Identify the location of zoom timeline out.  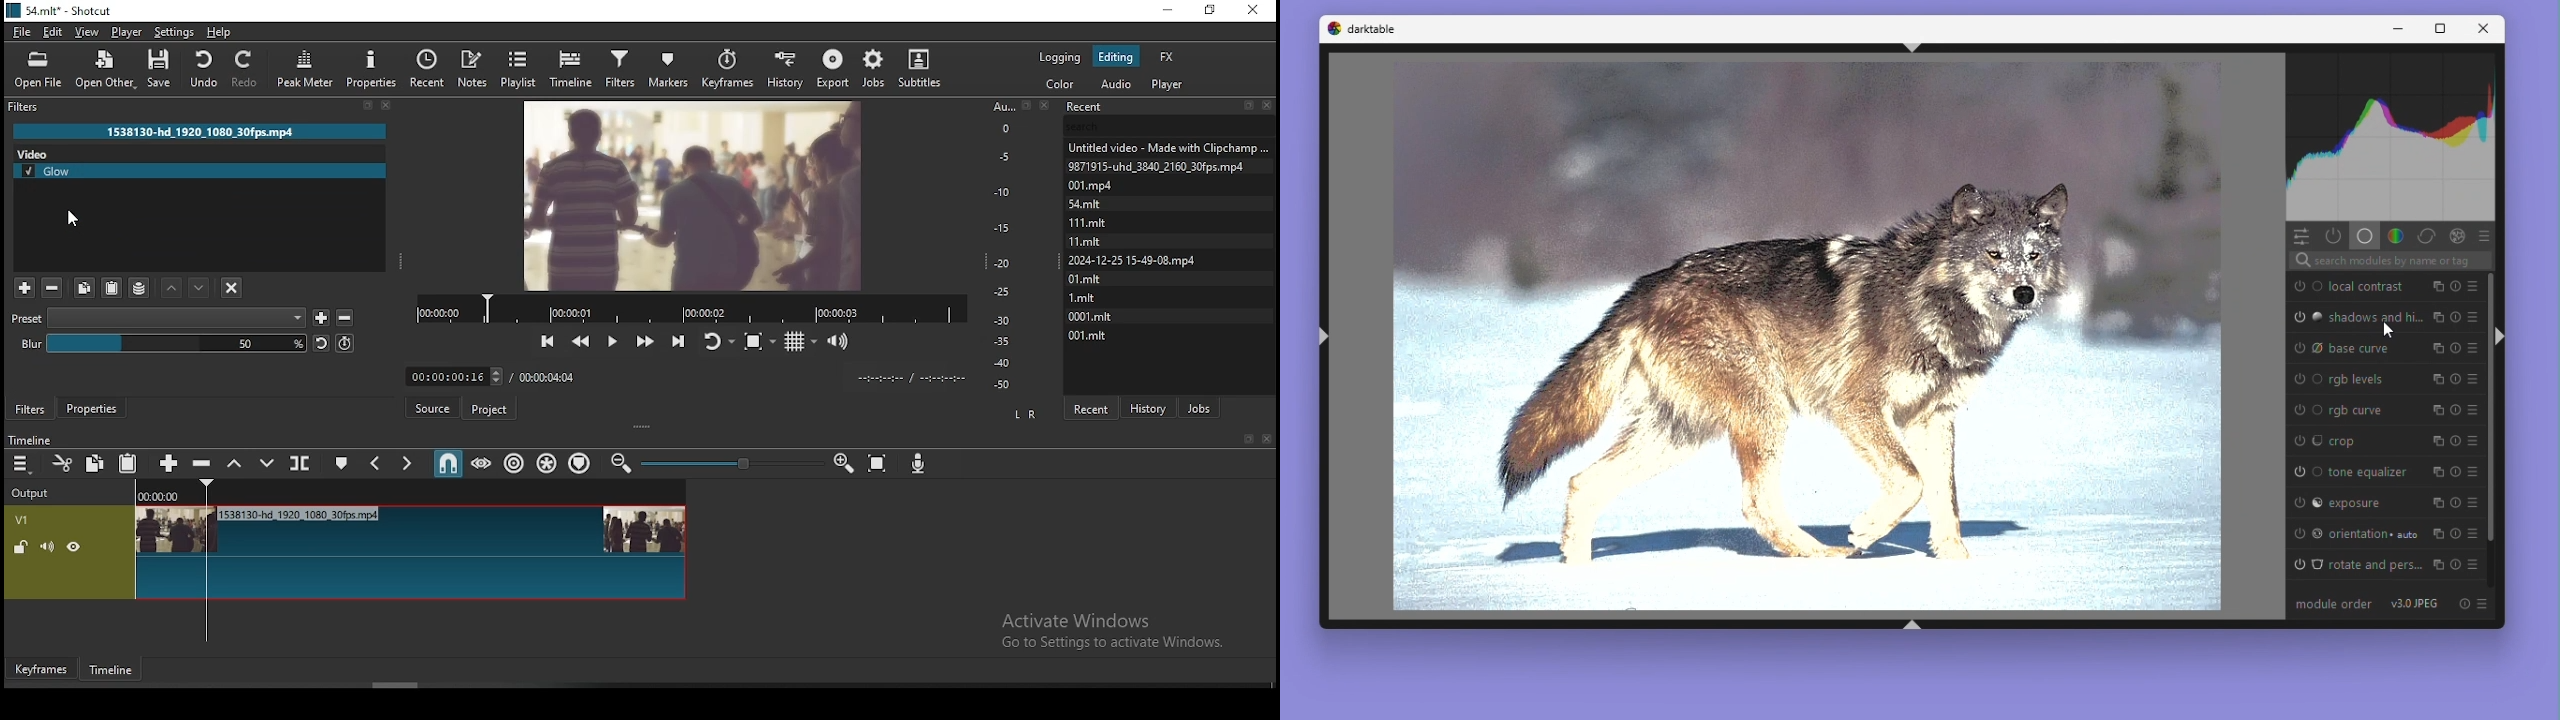
(843, 464).